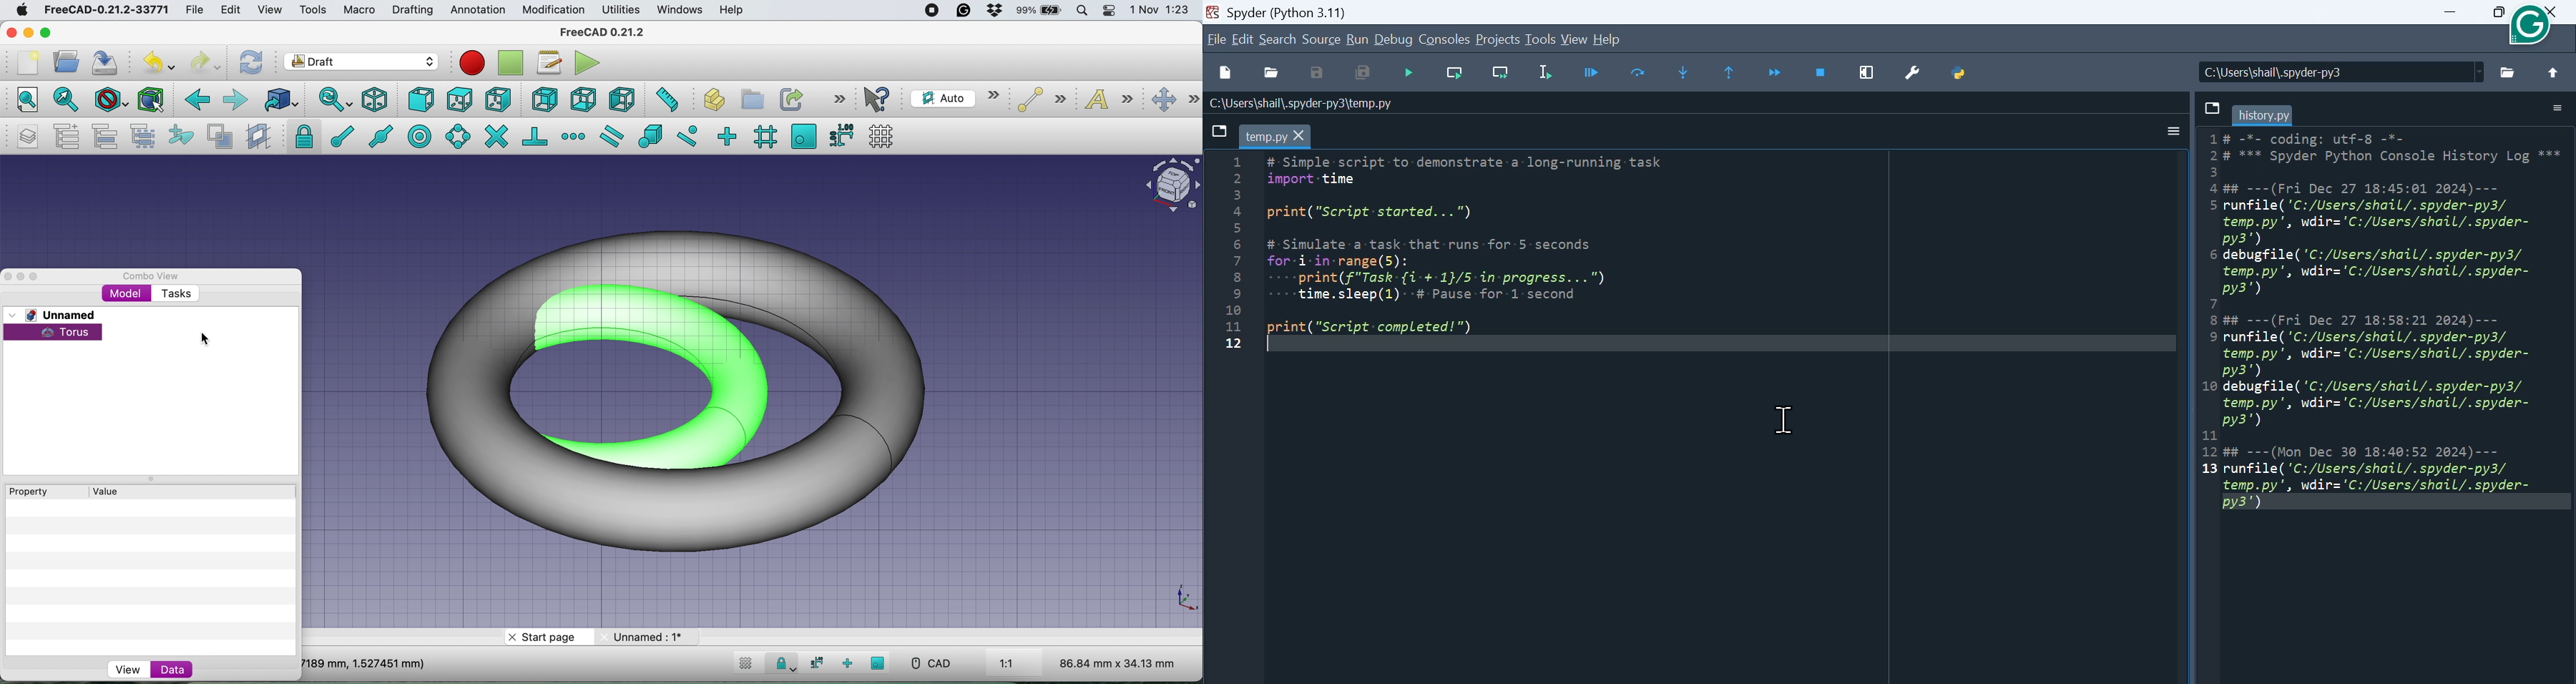 This screenshot has height=700, width=2576. I want to click on screen recorder, so click(933, 12).